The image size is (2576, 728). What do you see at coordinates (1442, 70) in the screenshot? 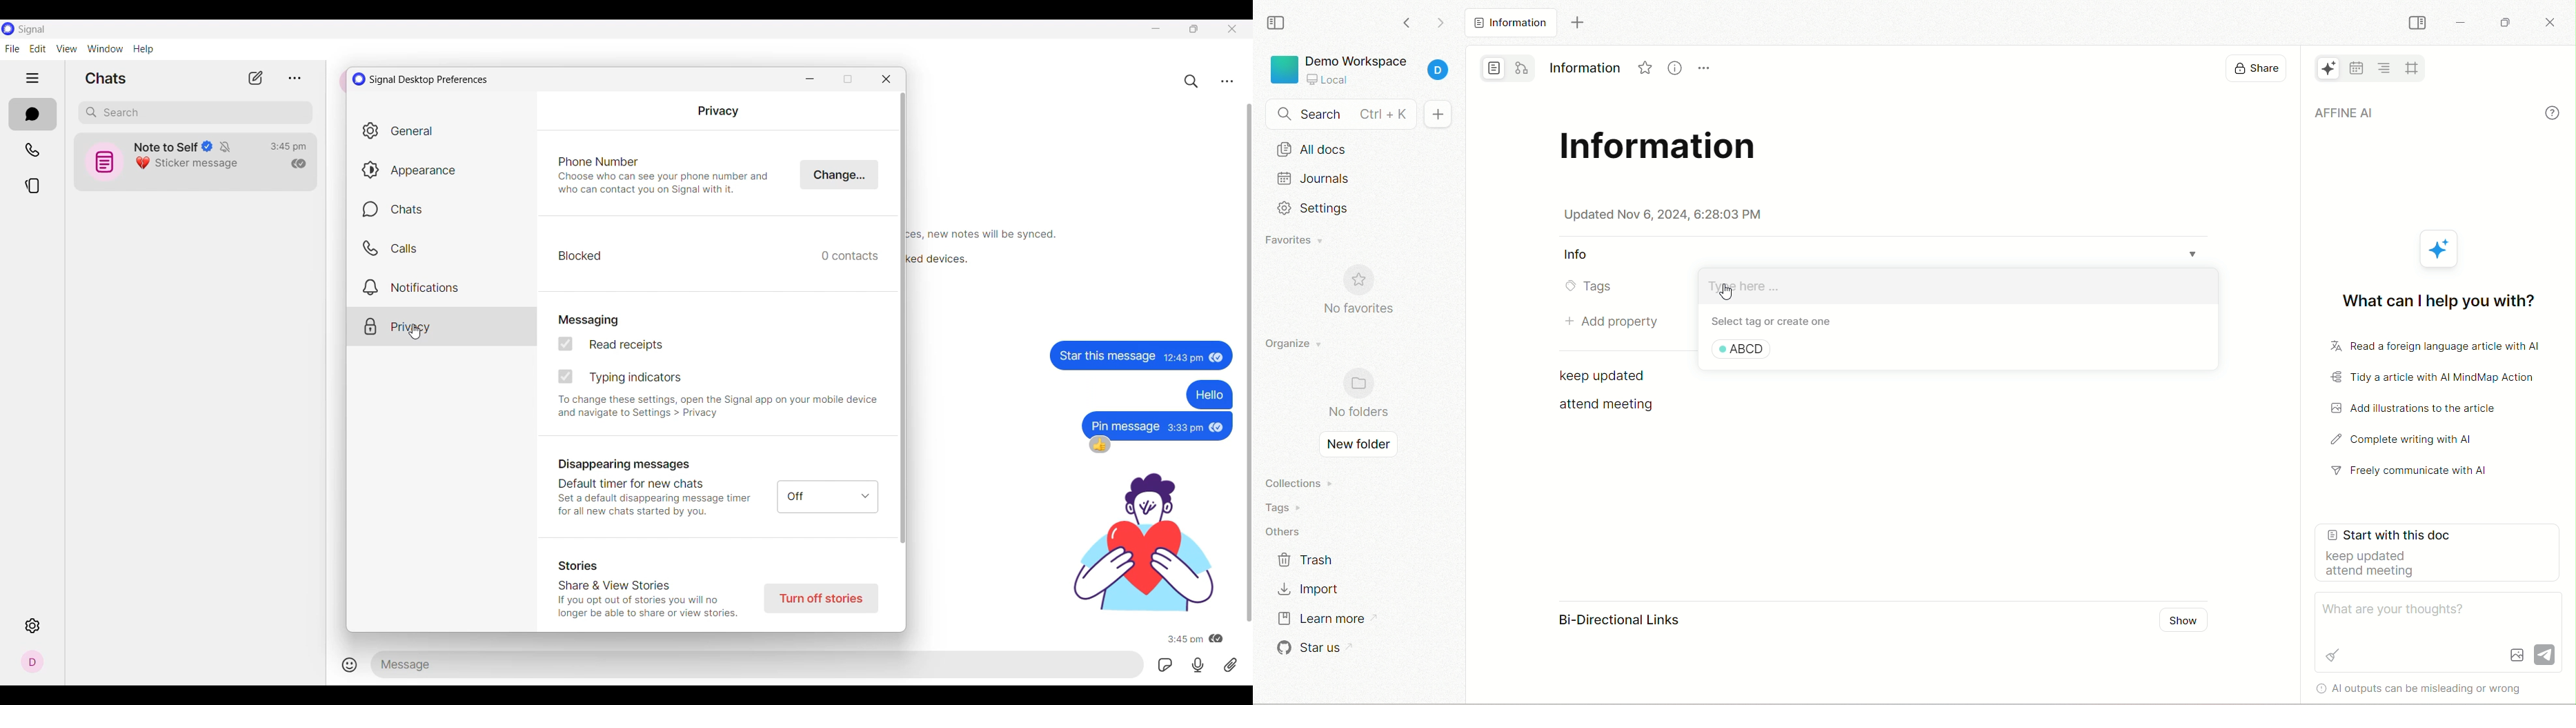
I see `account ` at bounding box center [1442, 70].